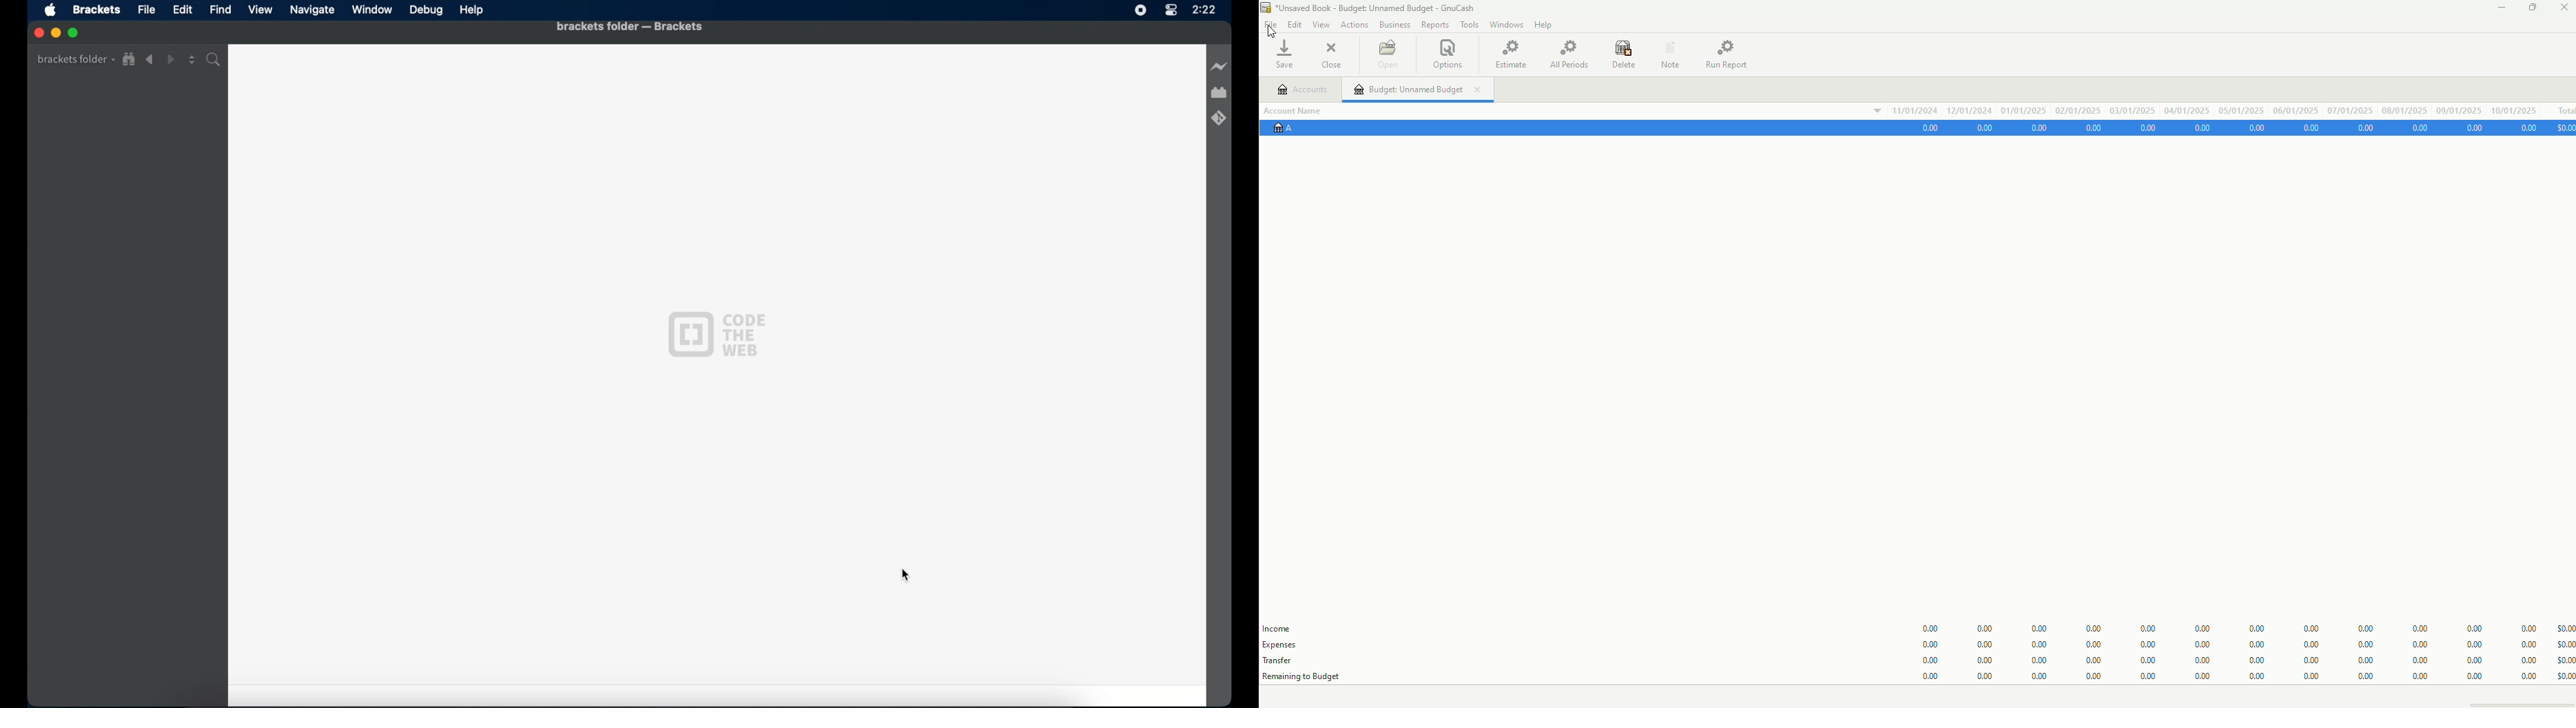 The image size is (2576, 728). What do you see at coordinates (192, 60) in the screenshot?
I see `split editor vertical or horizontal` at bounding box center [192, 60].